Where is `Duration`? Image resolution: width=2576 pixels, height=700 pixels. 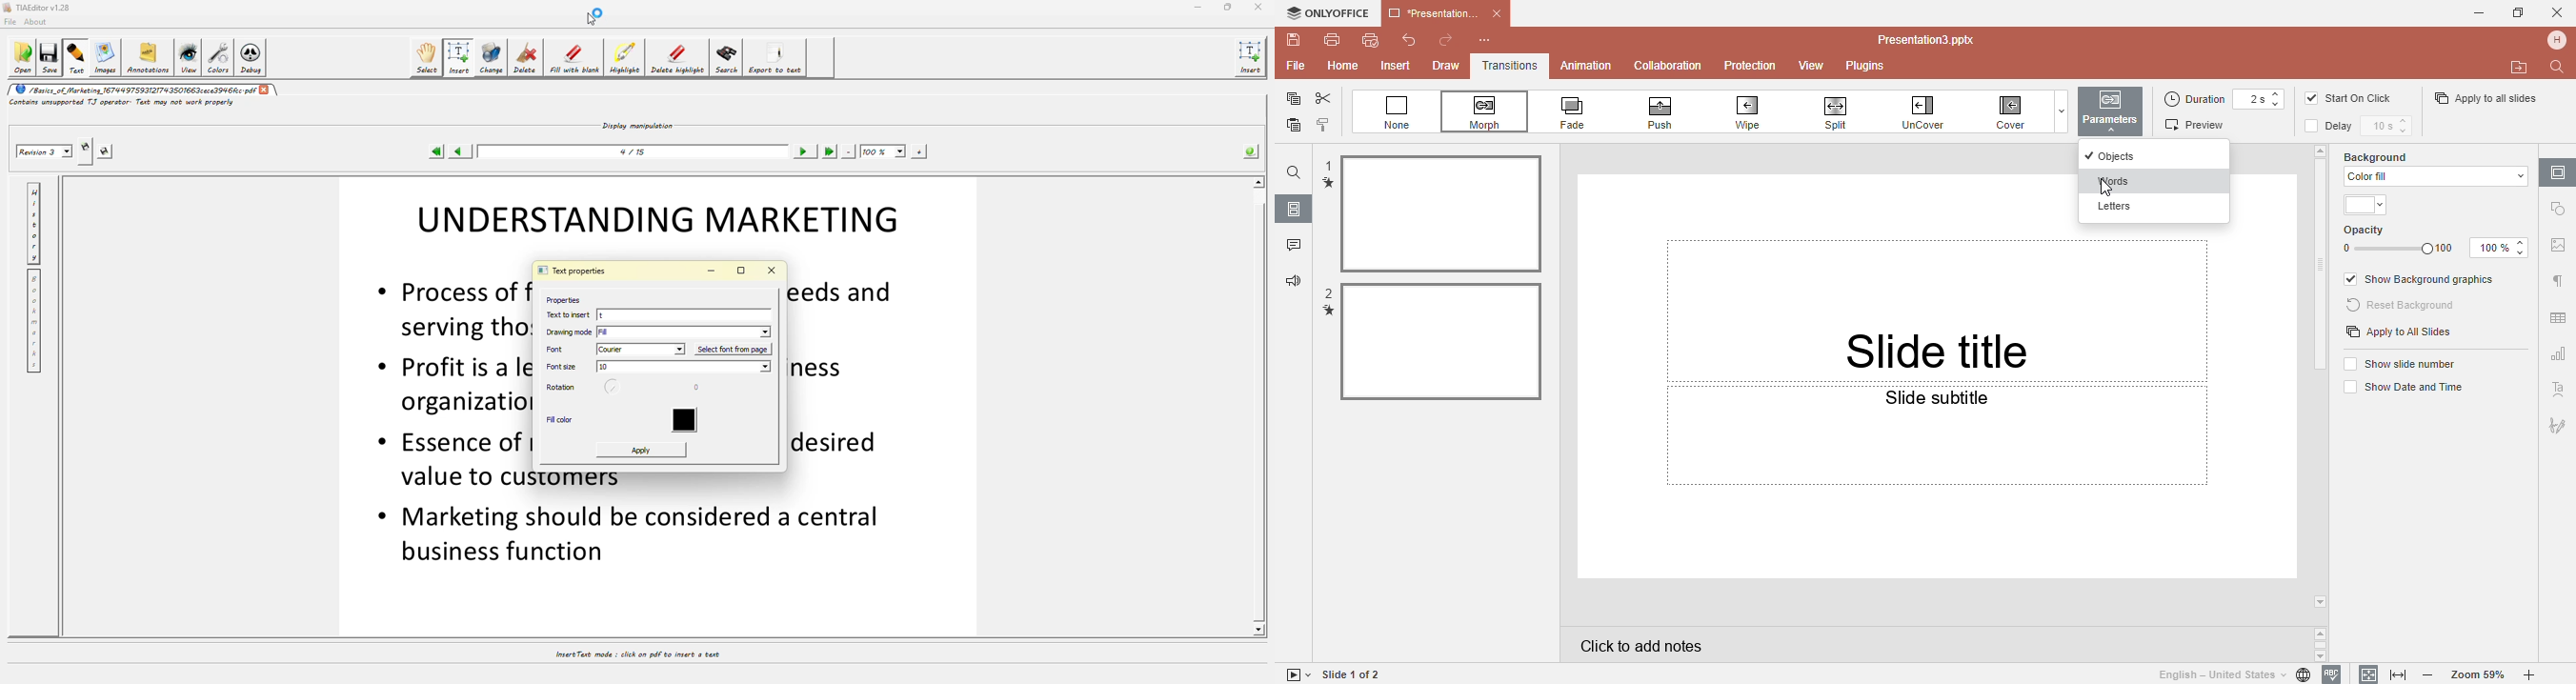 Duration is located at coordinates (2226, 99).